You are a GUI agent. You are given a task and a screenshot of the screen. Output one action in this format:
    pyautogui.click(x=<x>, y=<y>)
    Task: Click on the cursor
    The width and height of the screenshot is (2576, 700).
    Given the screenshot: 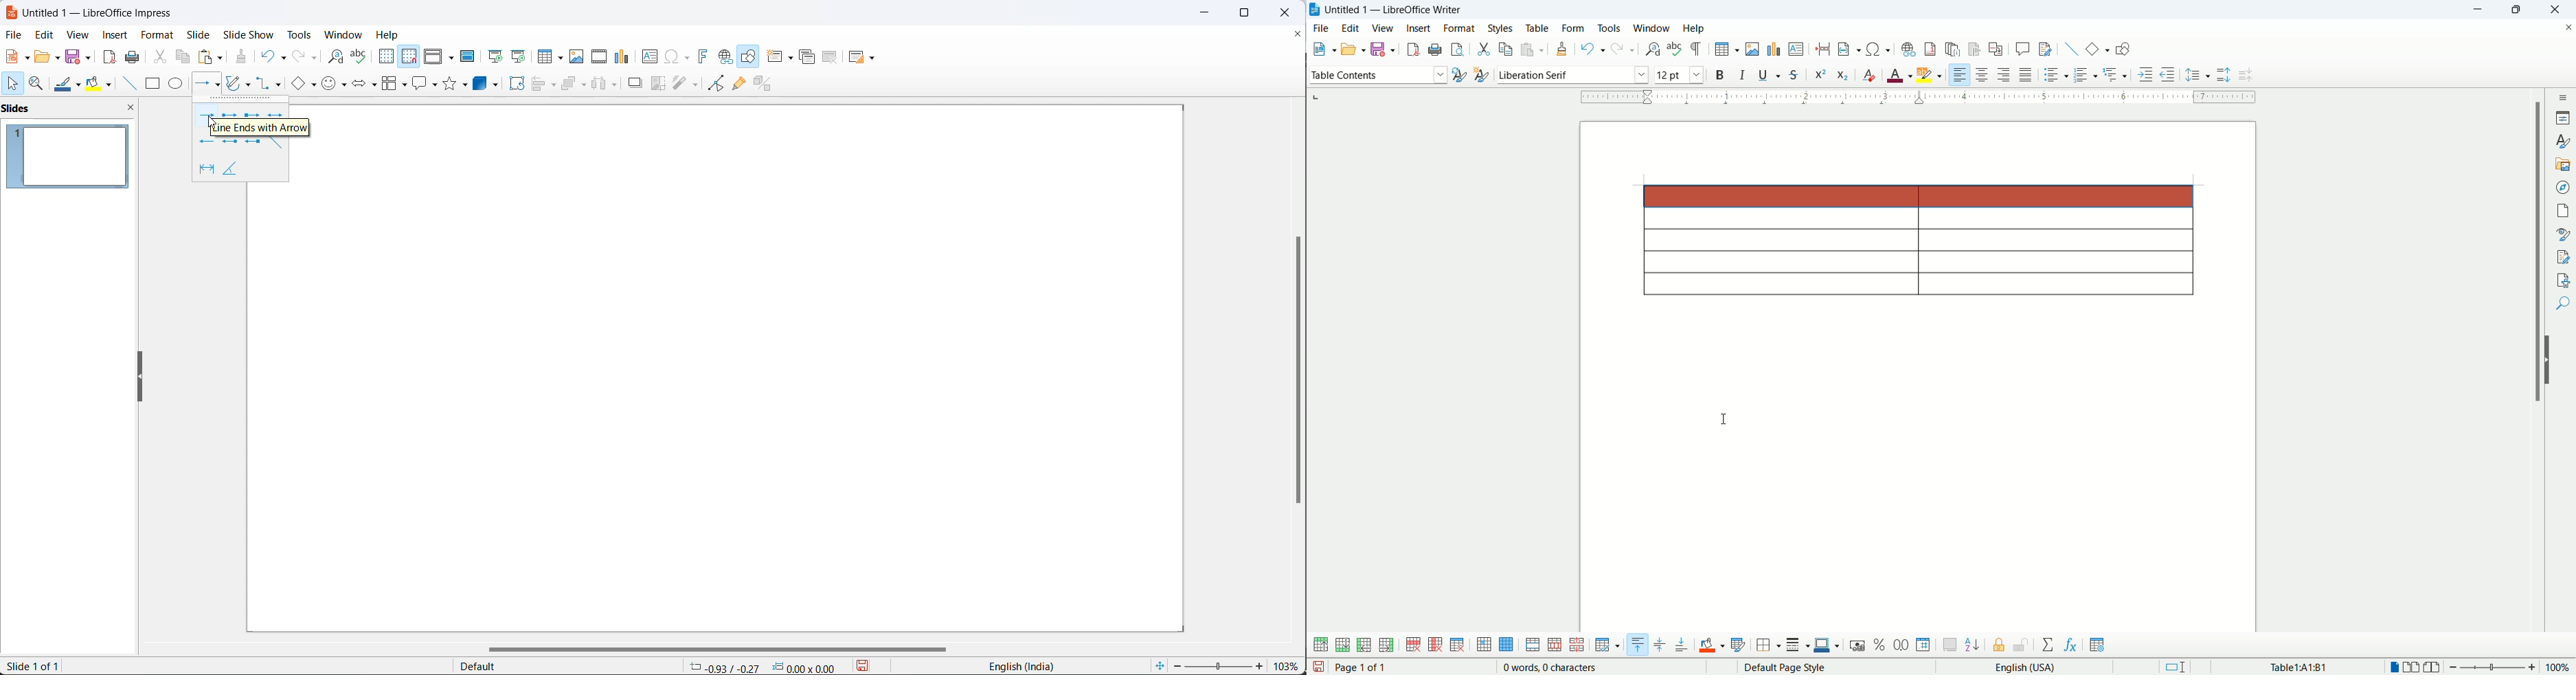 What is the action you would take?
    pyautogui.click(x=210, y=122)
    